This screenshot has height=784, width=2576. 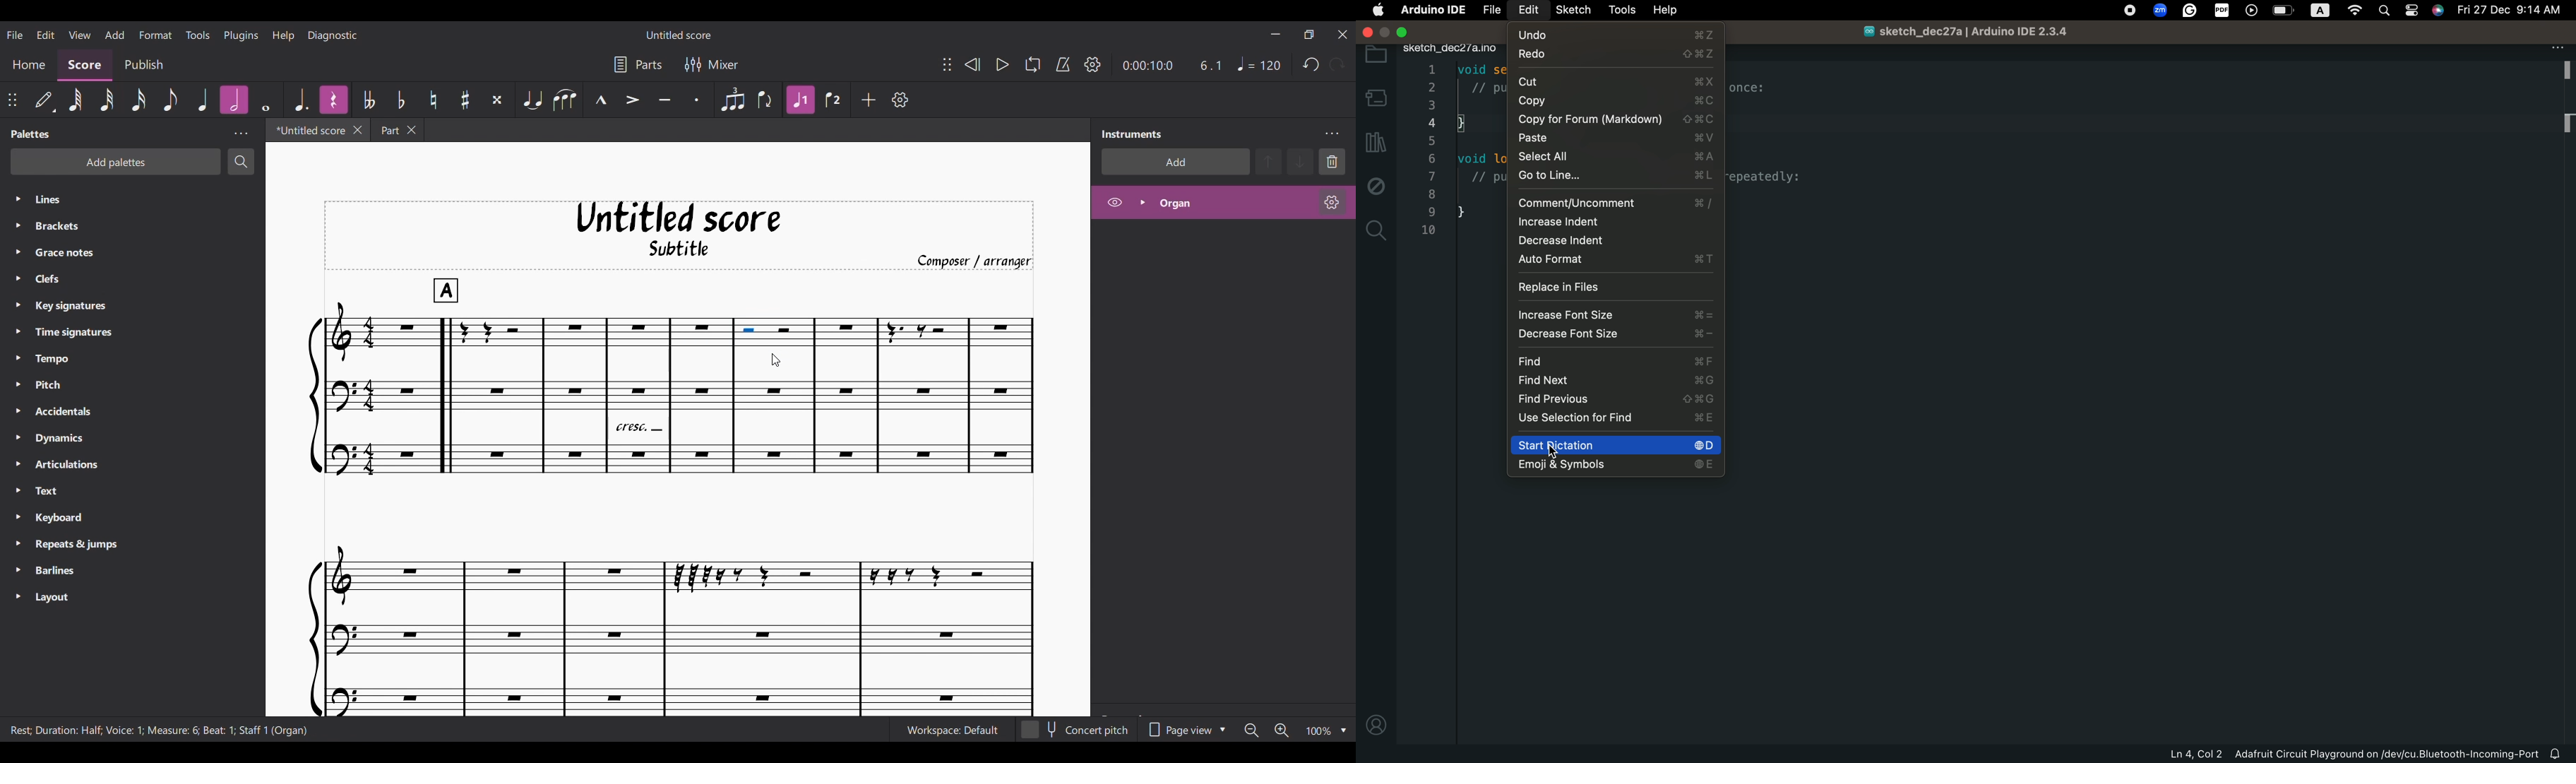 What do you see at coordinates (1252, 731) in the screenshot?
I see `Zoom out` at bounding box center [1252, 731].